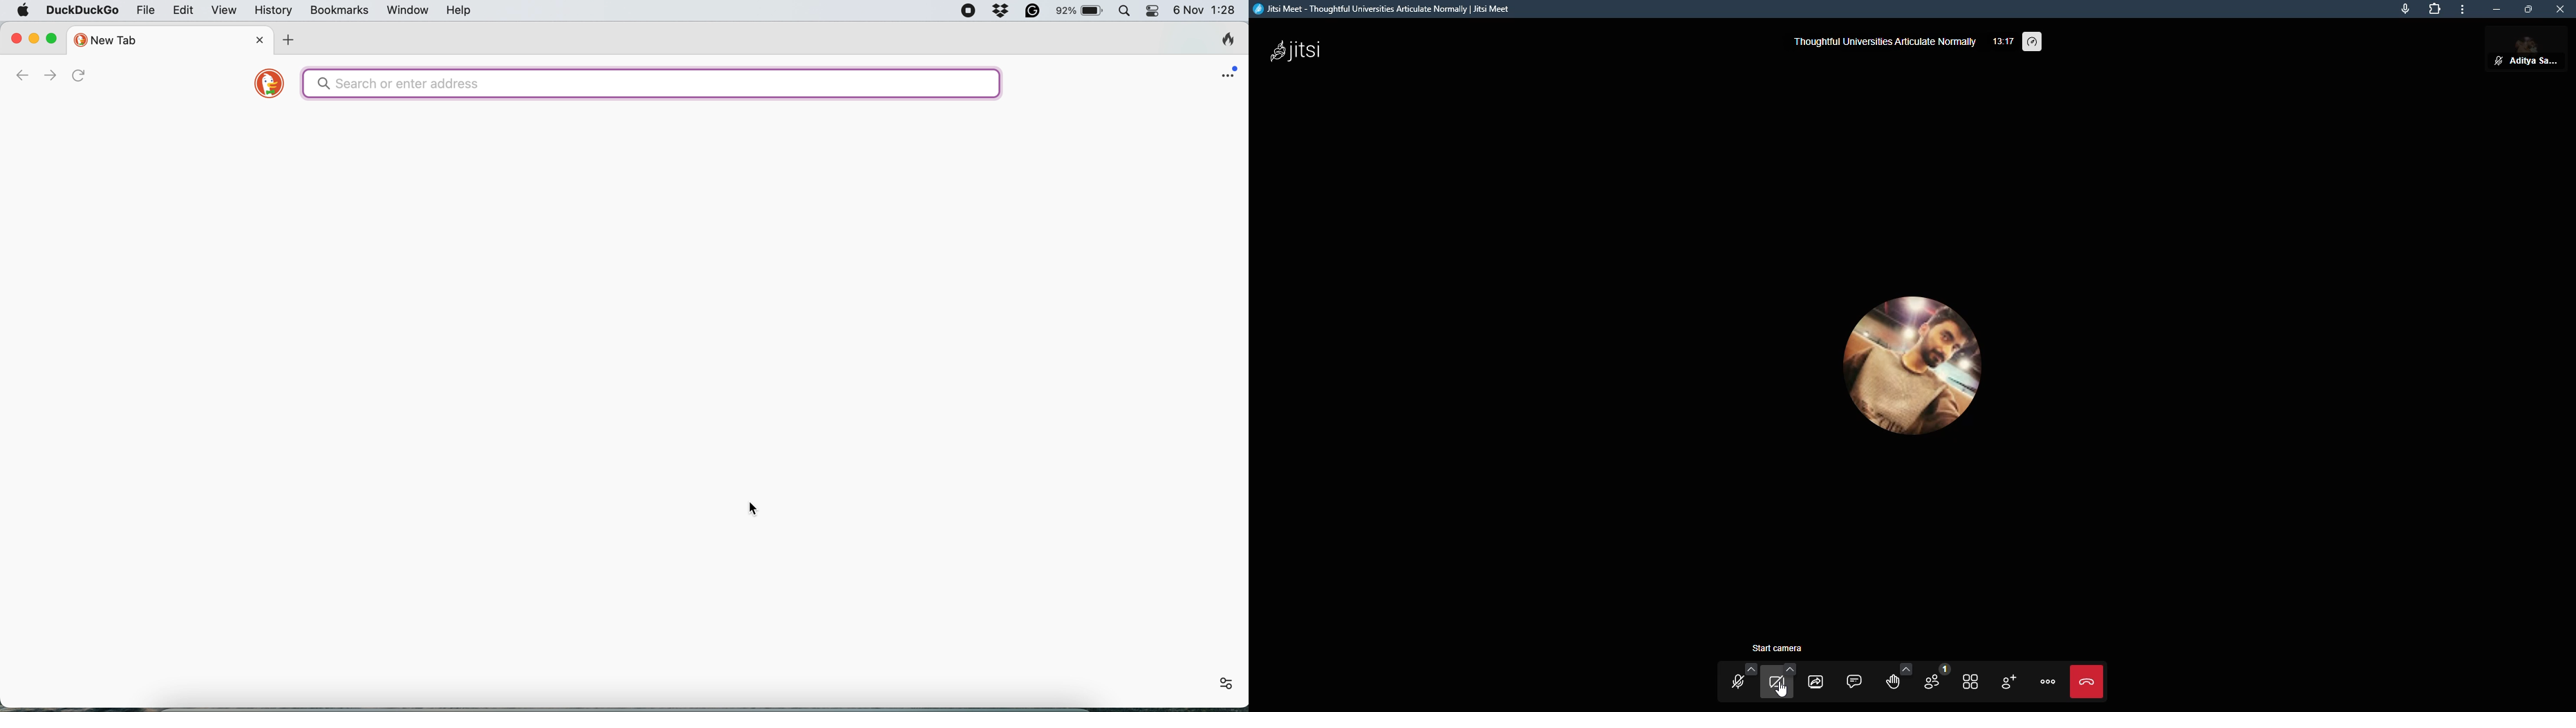 This screenshot has width=2576, height=728. I want to click on settings, so click(1221, 683).